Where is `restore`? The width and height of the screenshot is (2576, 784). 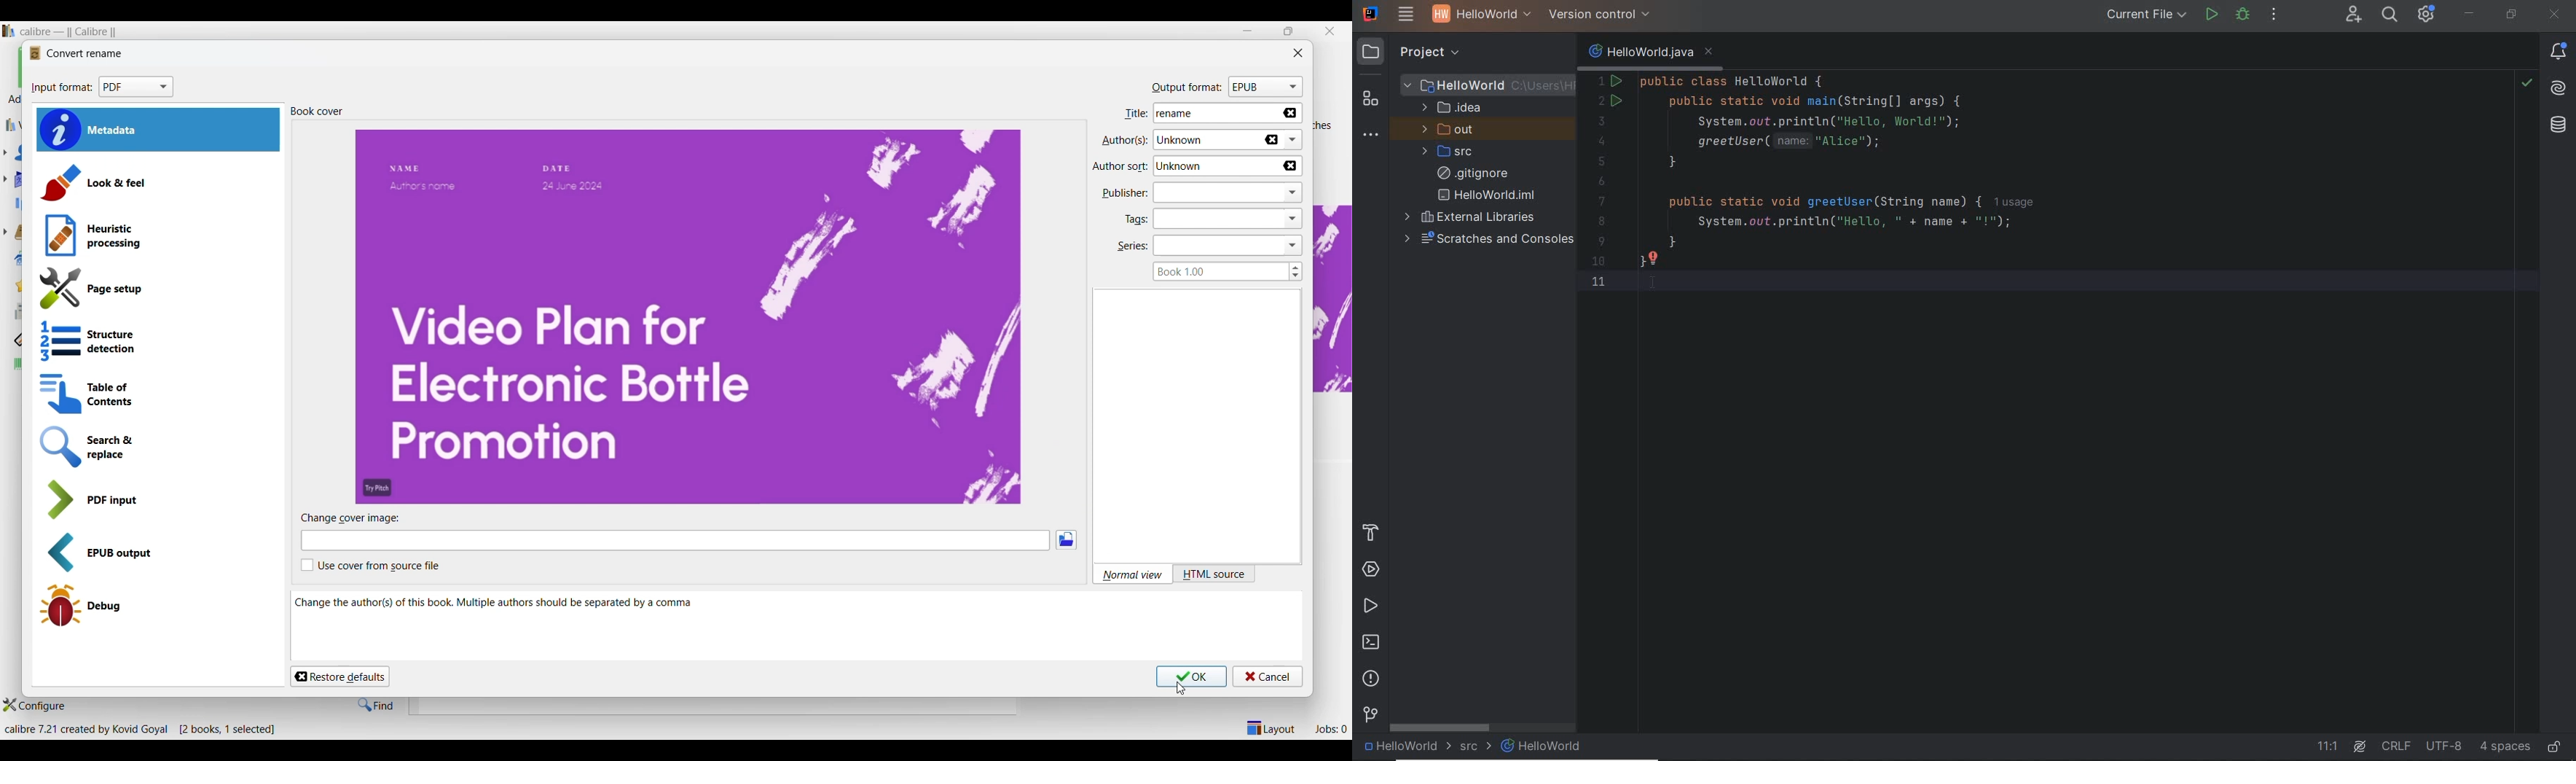 restore is located at coordinates (1288, 31).